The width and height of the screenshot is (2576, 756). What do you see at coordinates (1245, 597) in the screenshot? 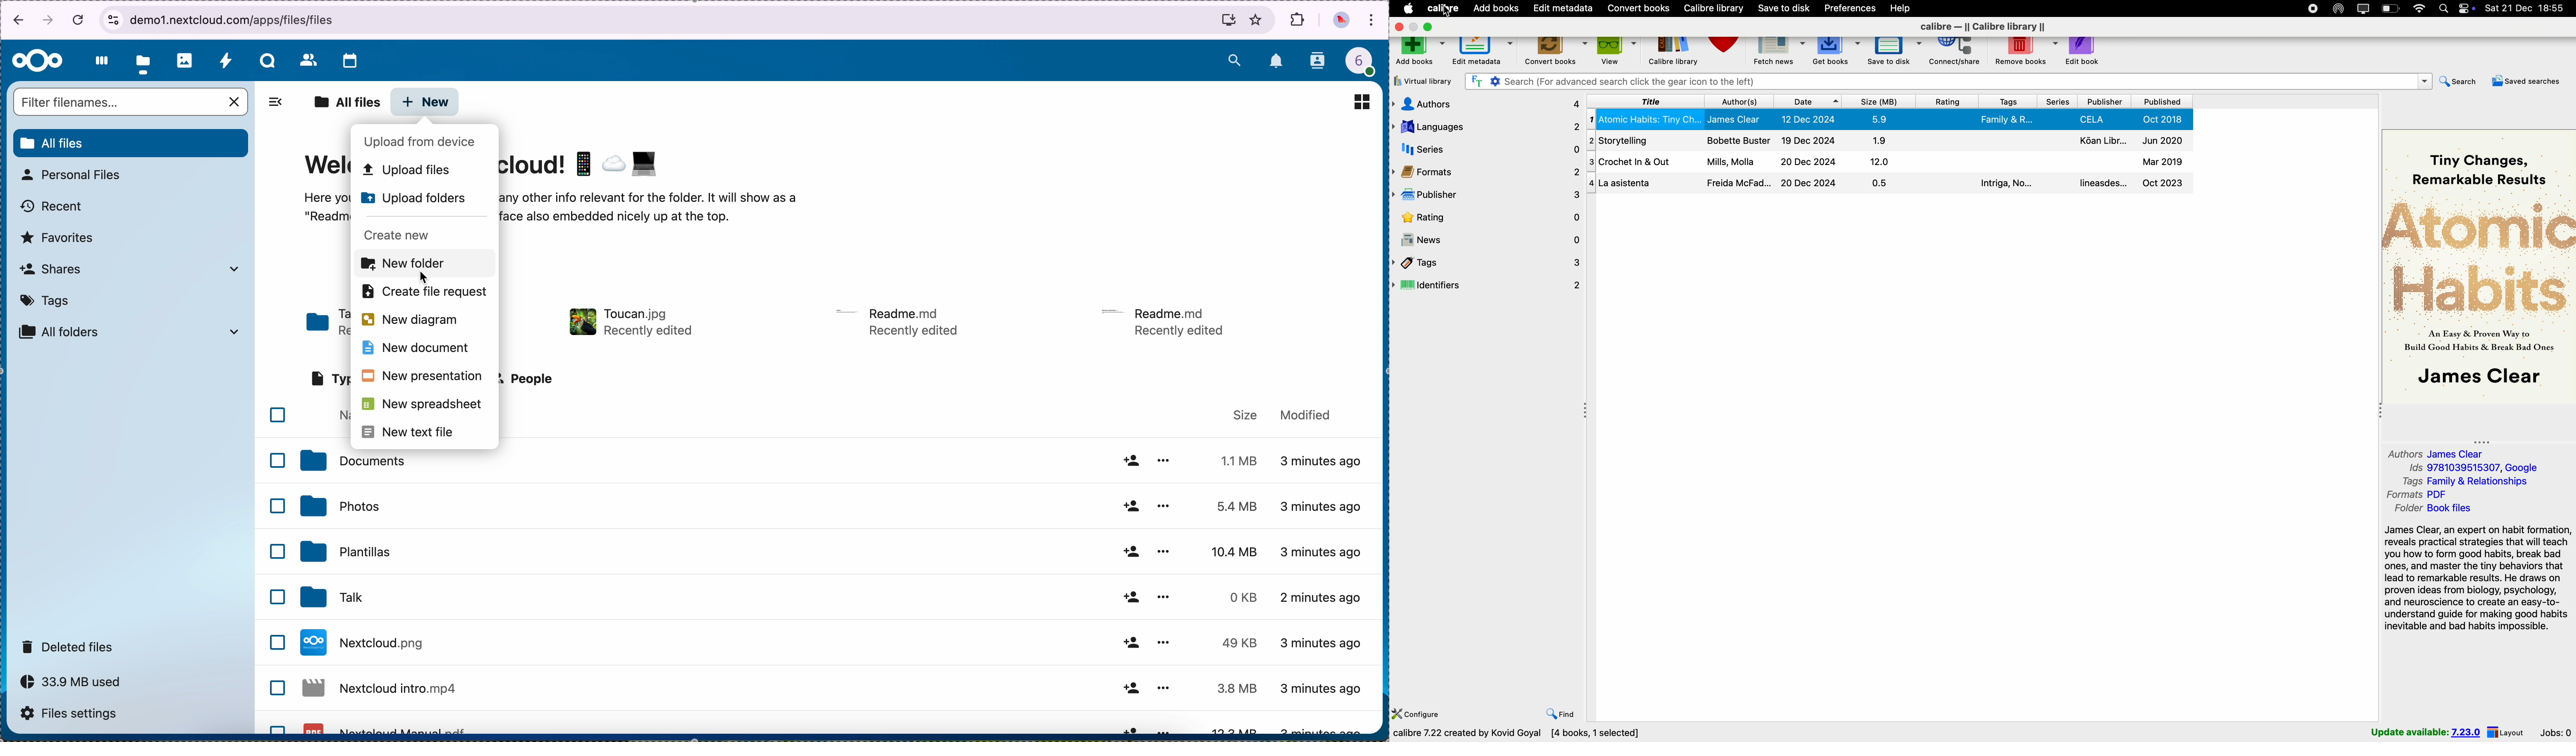
I see `0 KB` at bounding box center [1245, 597].